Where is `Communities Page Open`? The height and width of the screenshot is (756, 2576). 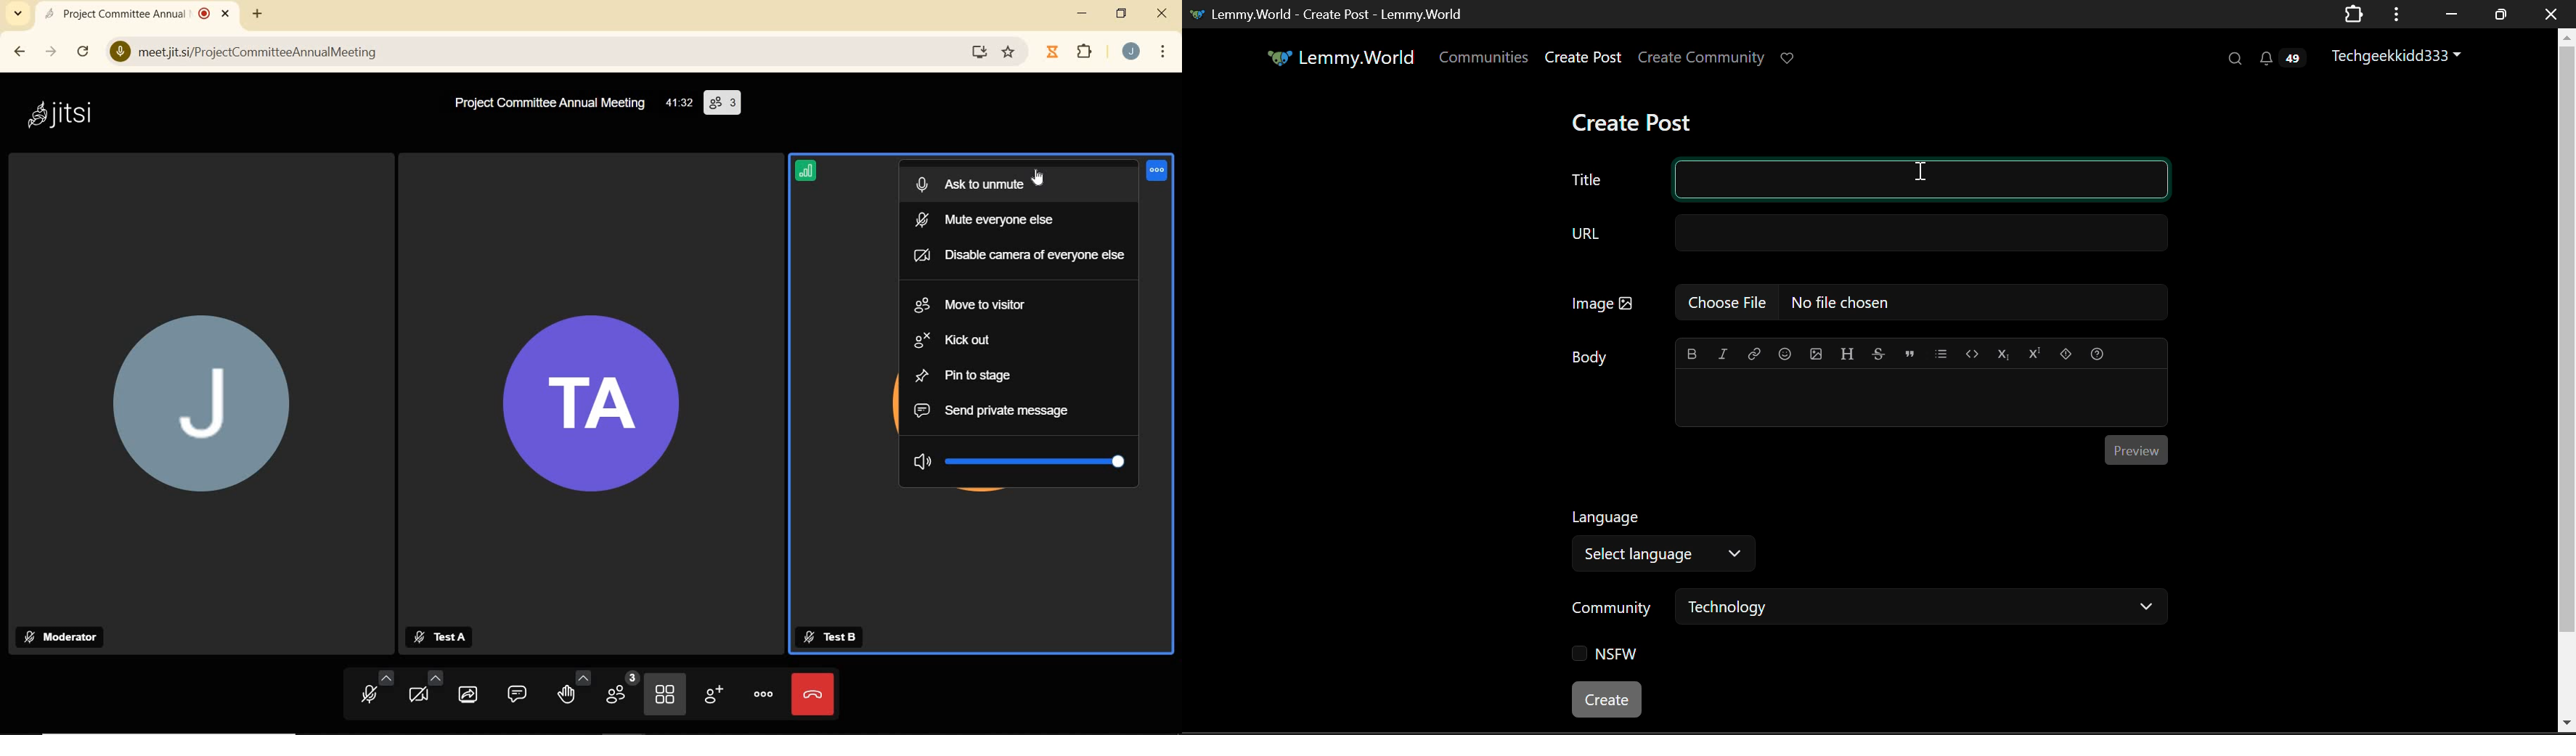 Communities Page Open is located at coordinates (1485, 57).